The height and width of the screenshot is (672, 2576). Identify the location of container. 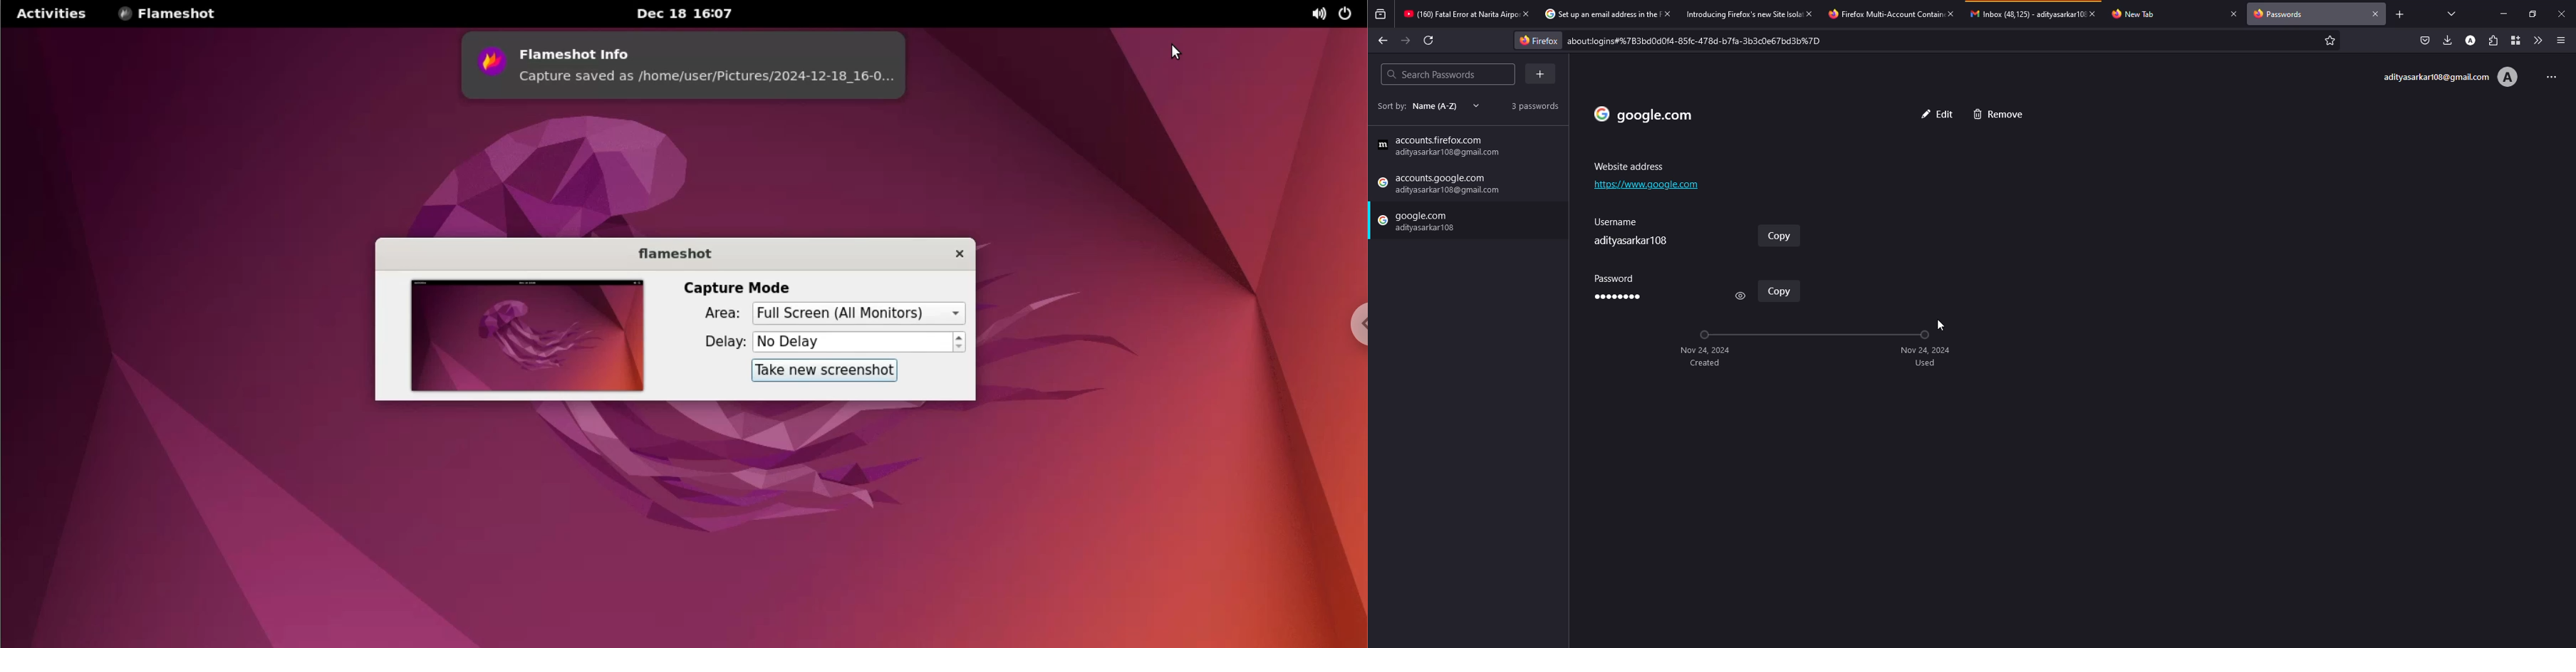
(2513, 40).